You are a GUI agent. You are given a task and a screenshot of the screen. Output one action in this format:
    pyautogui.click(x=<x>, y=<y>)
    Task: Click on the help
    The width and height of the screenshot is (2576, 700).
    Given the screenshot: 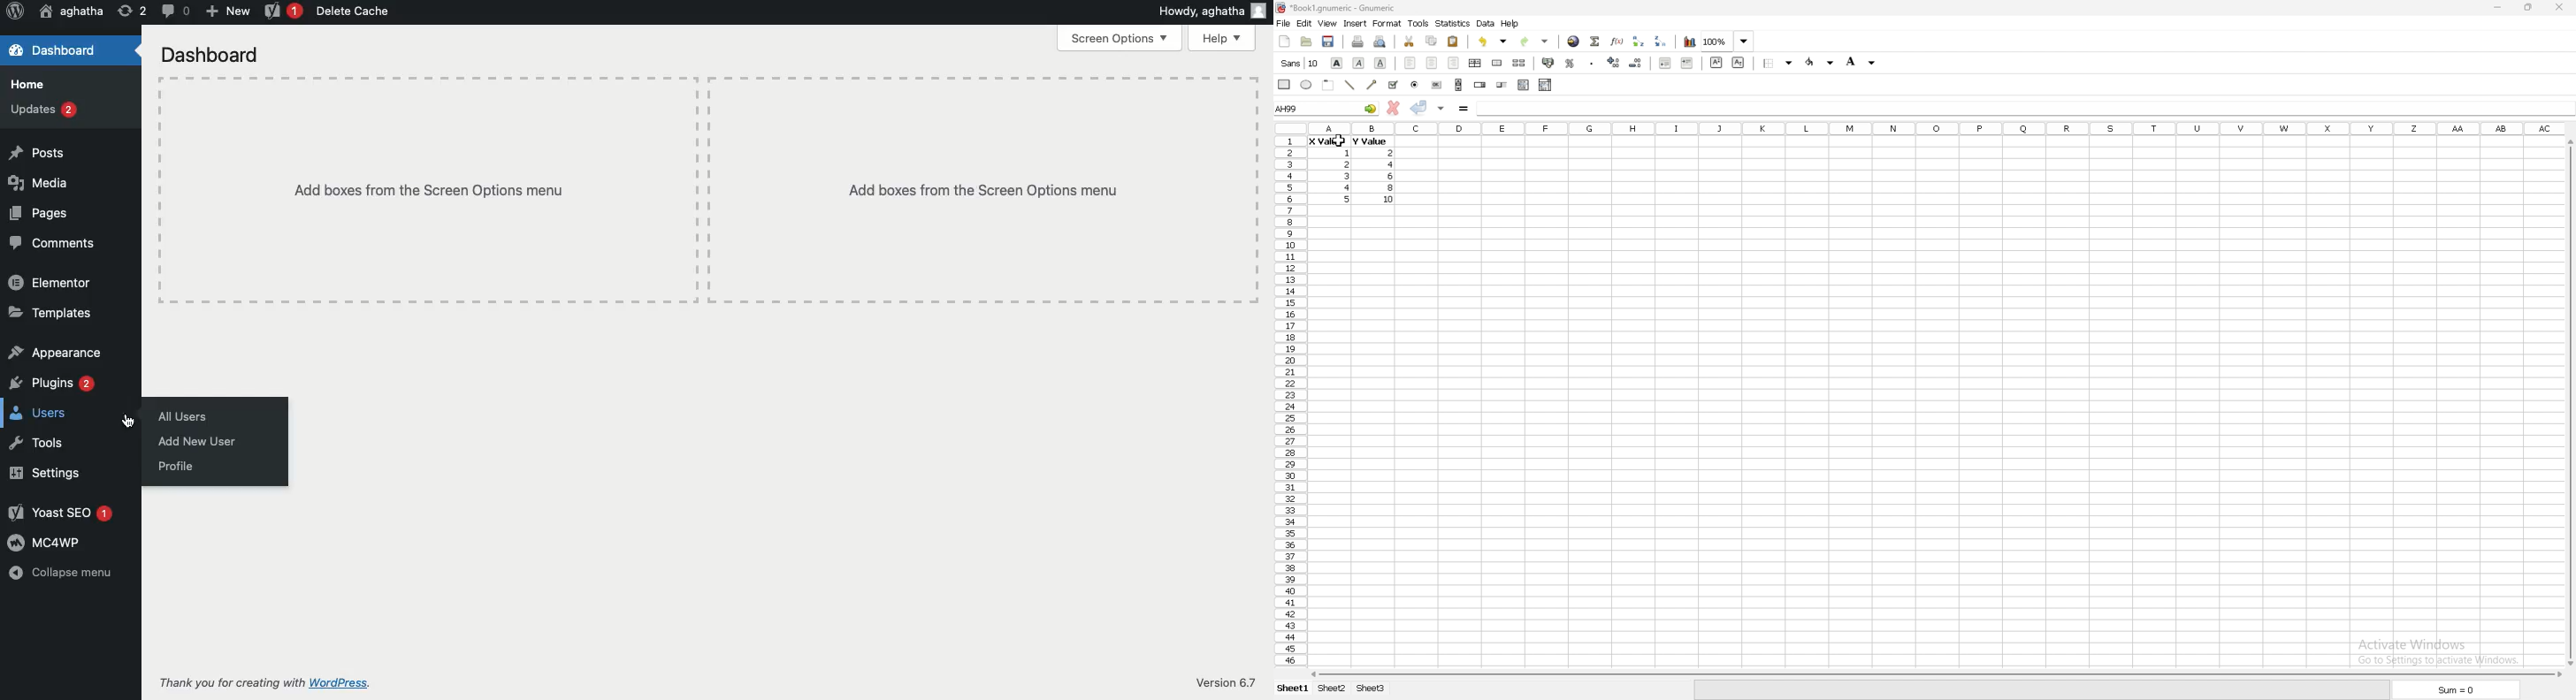 What is the action you would take?
    pyautogui.click(x=1510, y=23)
    